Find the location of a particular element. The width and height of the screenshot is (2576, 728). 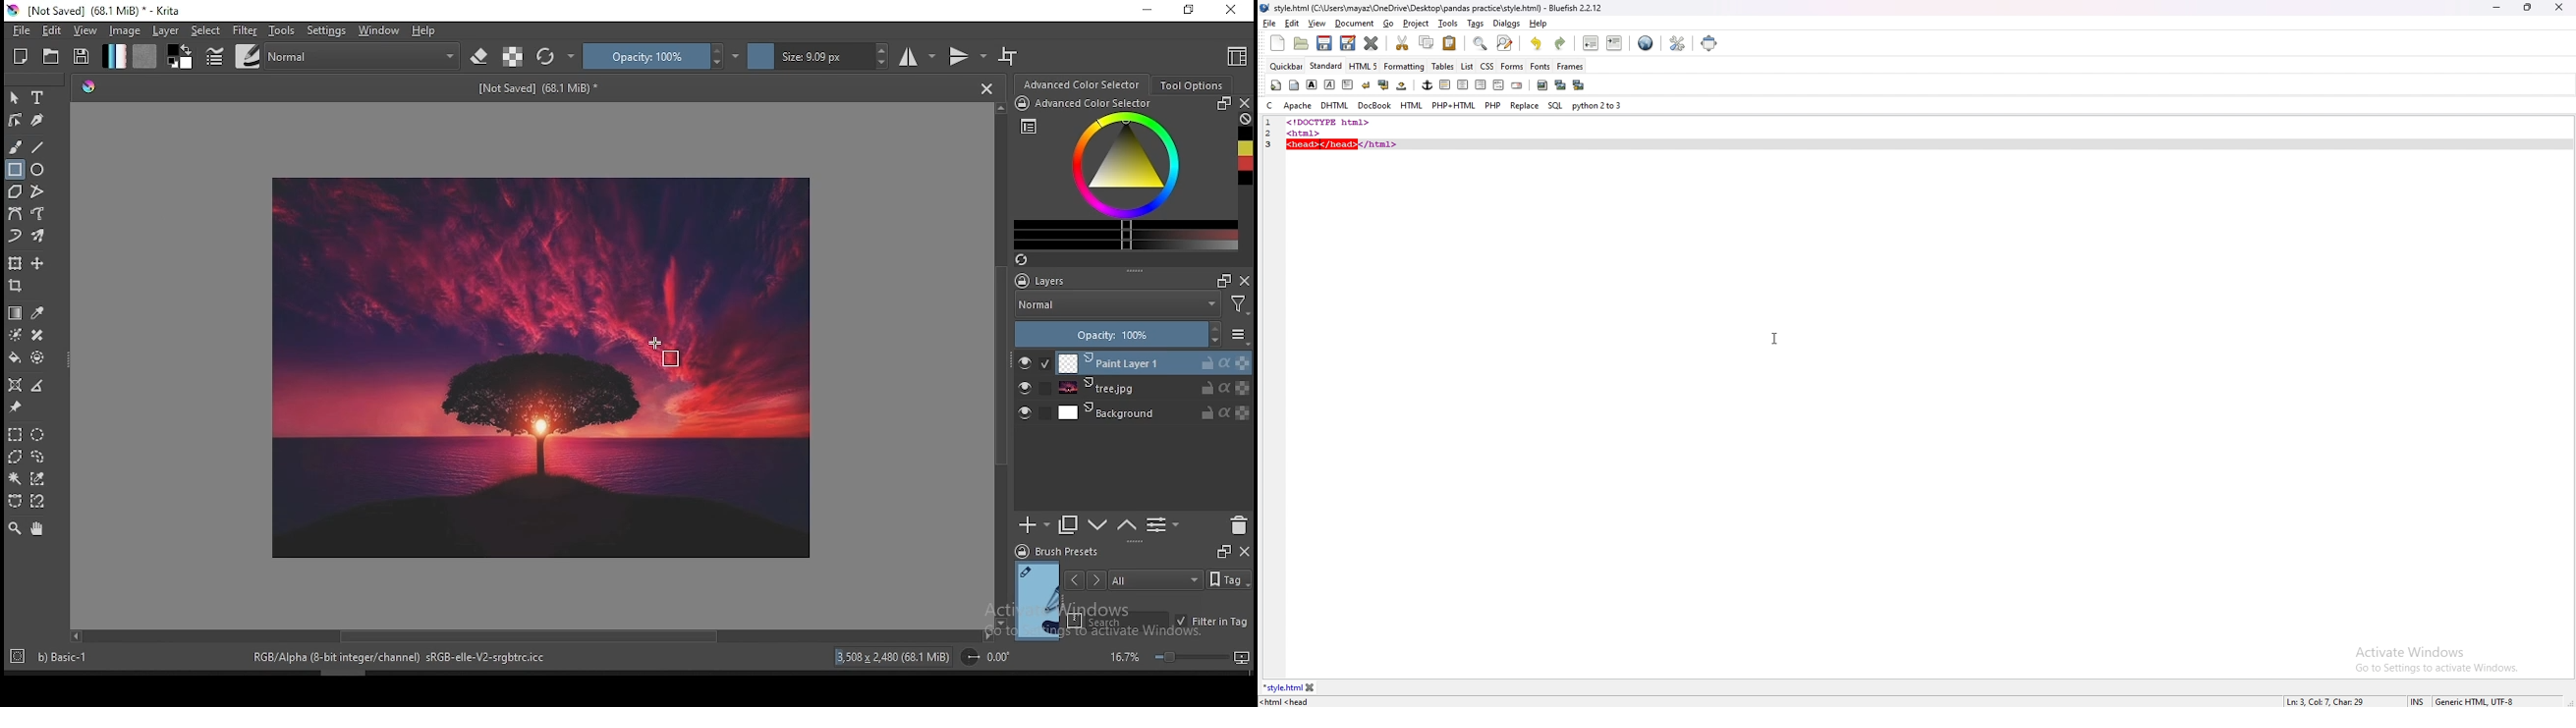

save is located at coordinates (83, 57).